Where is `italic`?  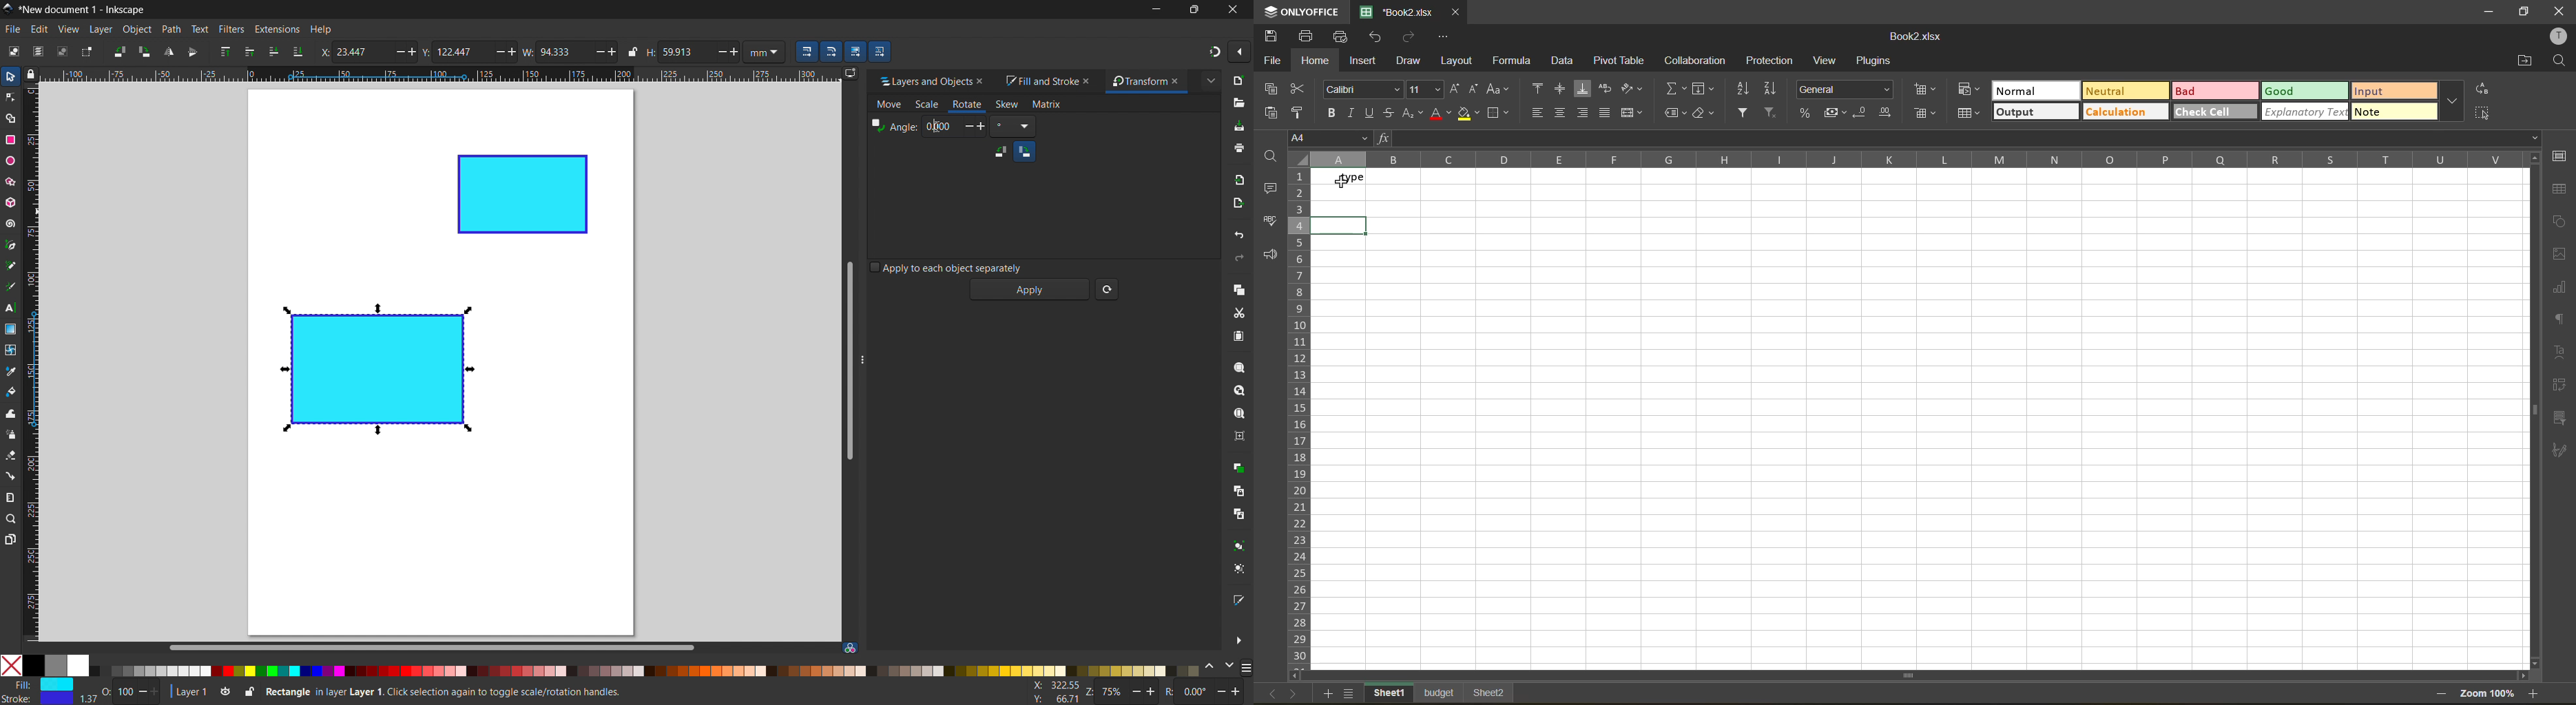
italic is located at coordinates (1353, 112).